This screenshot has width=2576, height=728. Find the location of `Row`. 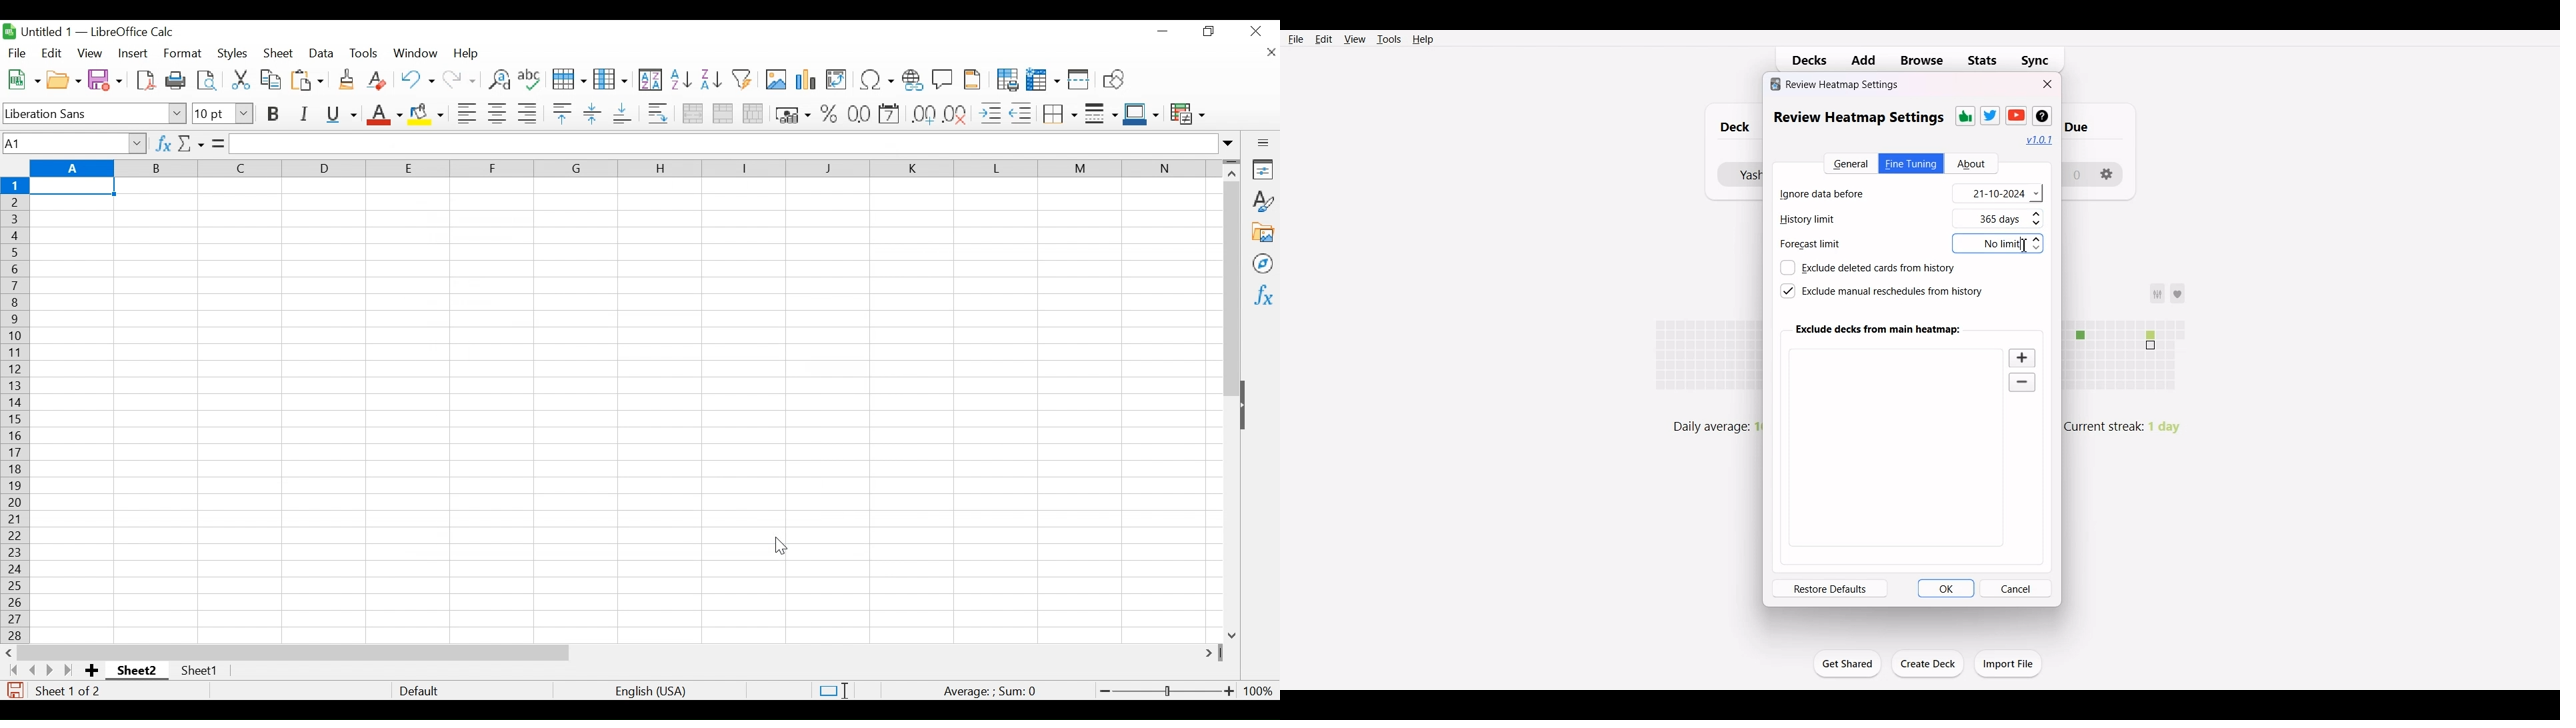

Row is located at coordinates (567, 80).